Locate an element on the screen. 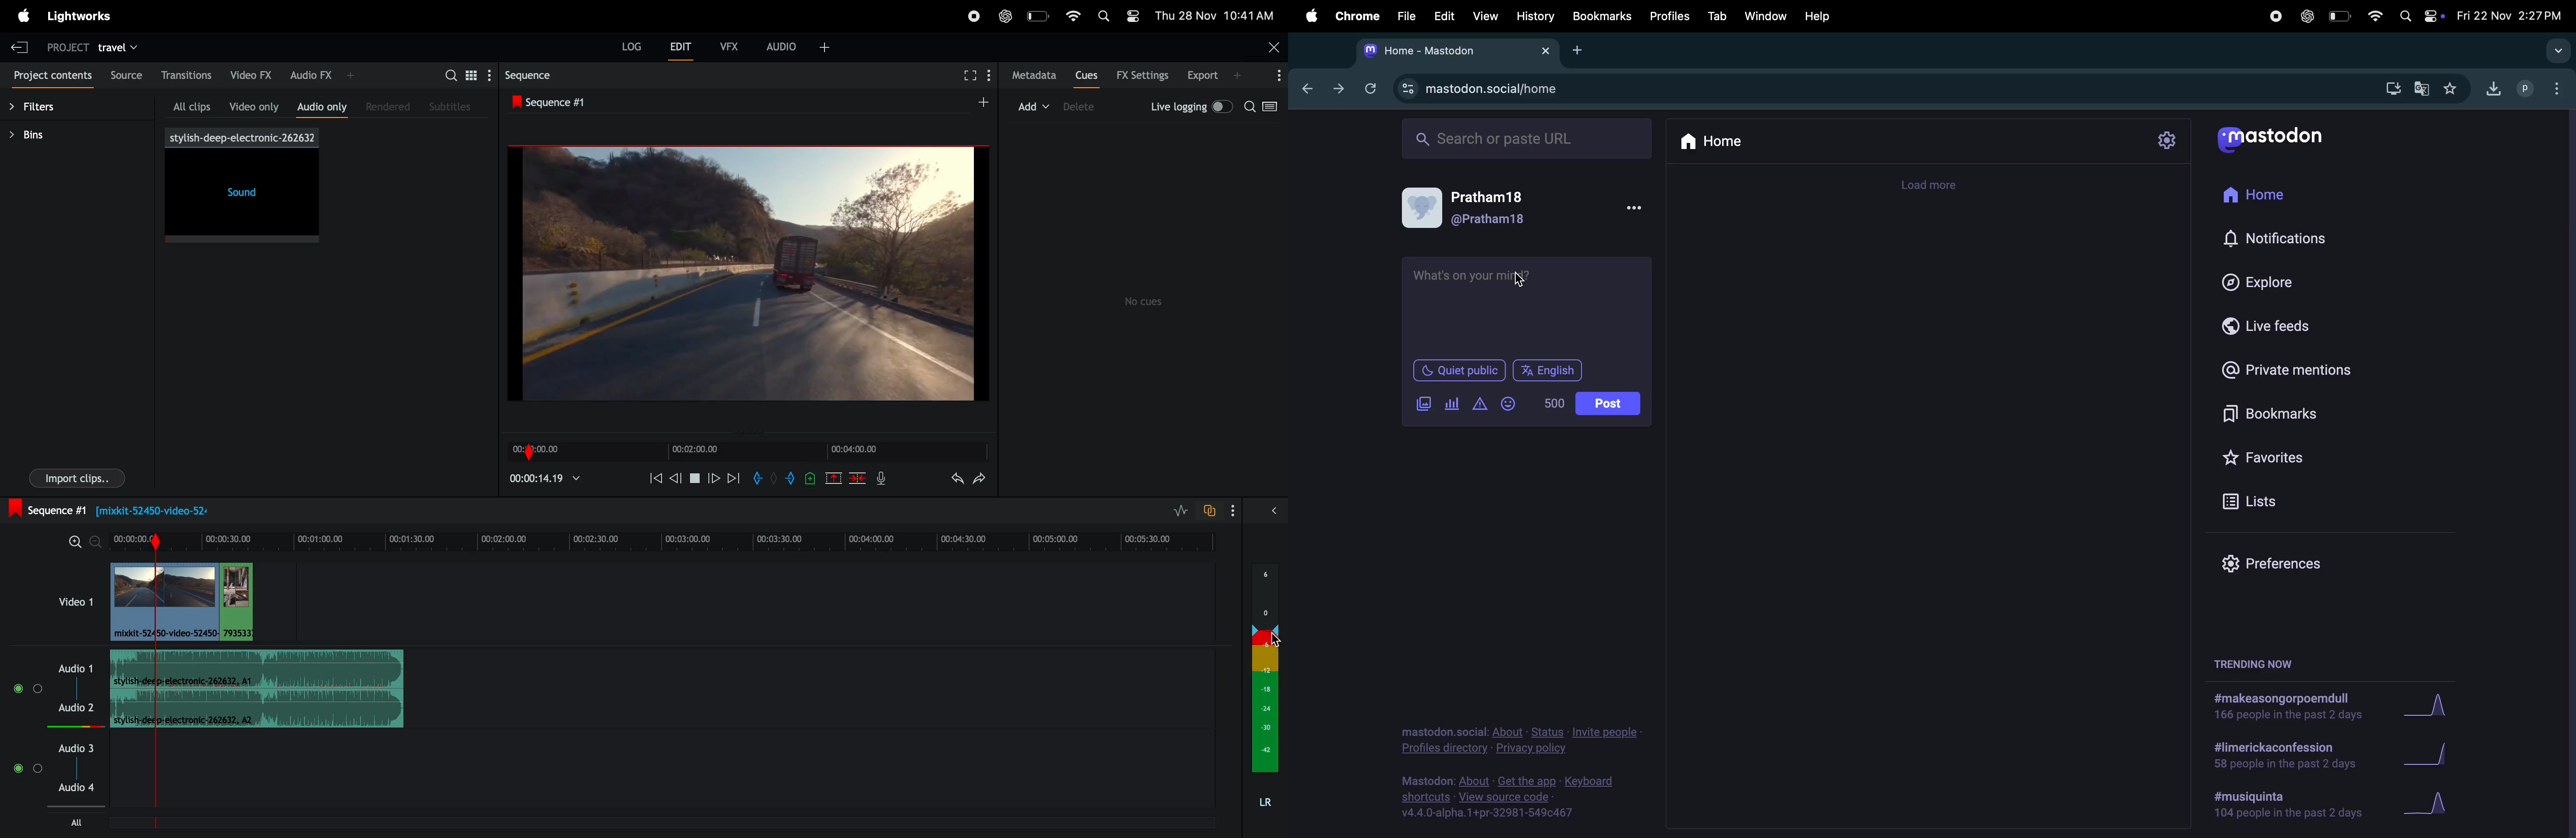  time is located at coordinates (547, 450).